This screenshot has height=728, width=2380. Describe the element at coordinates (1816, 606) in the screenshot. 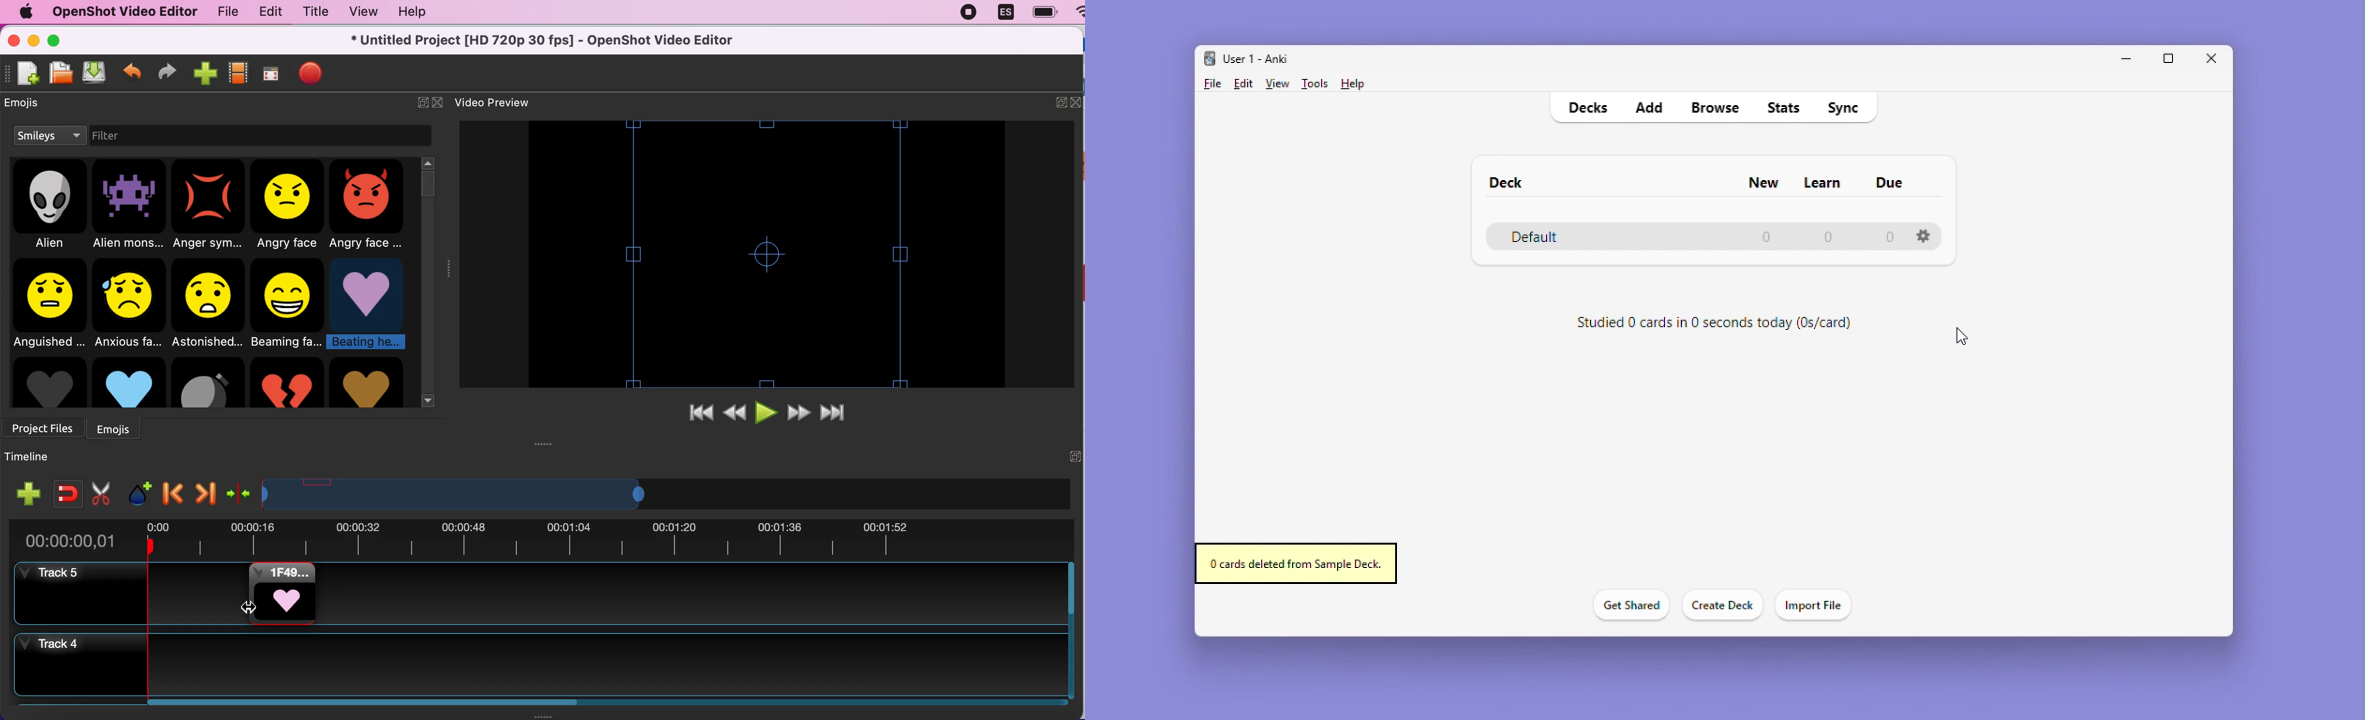

I see `Import file` at that location.